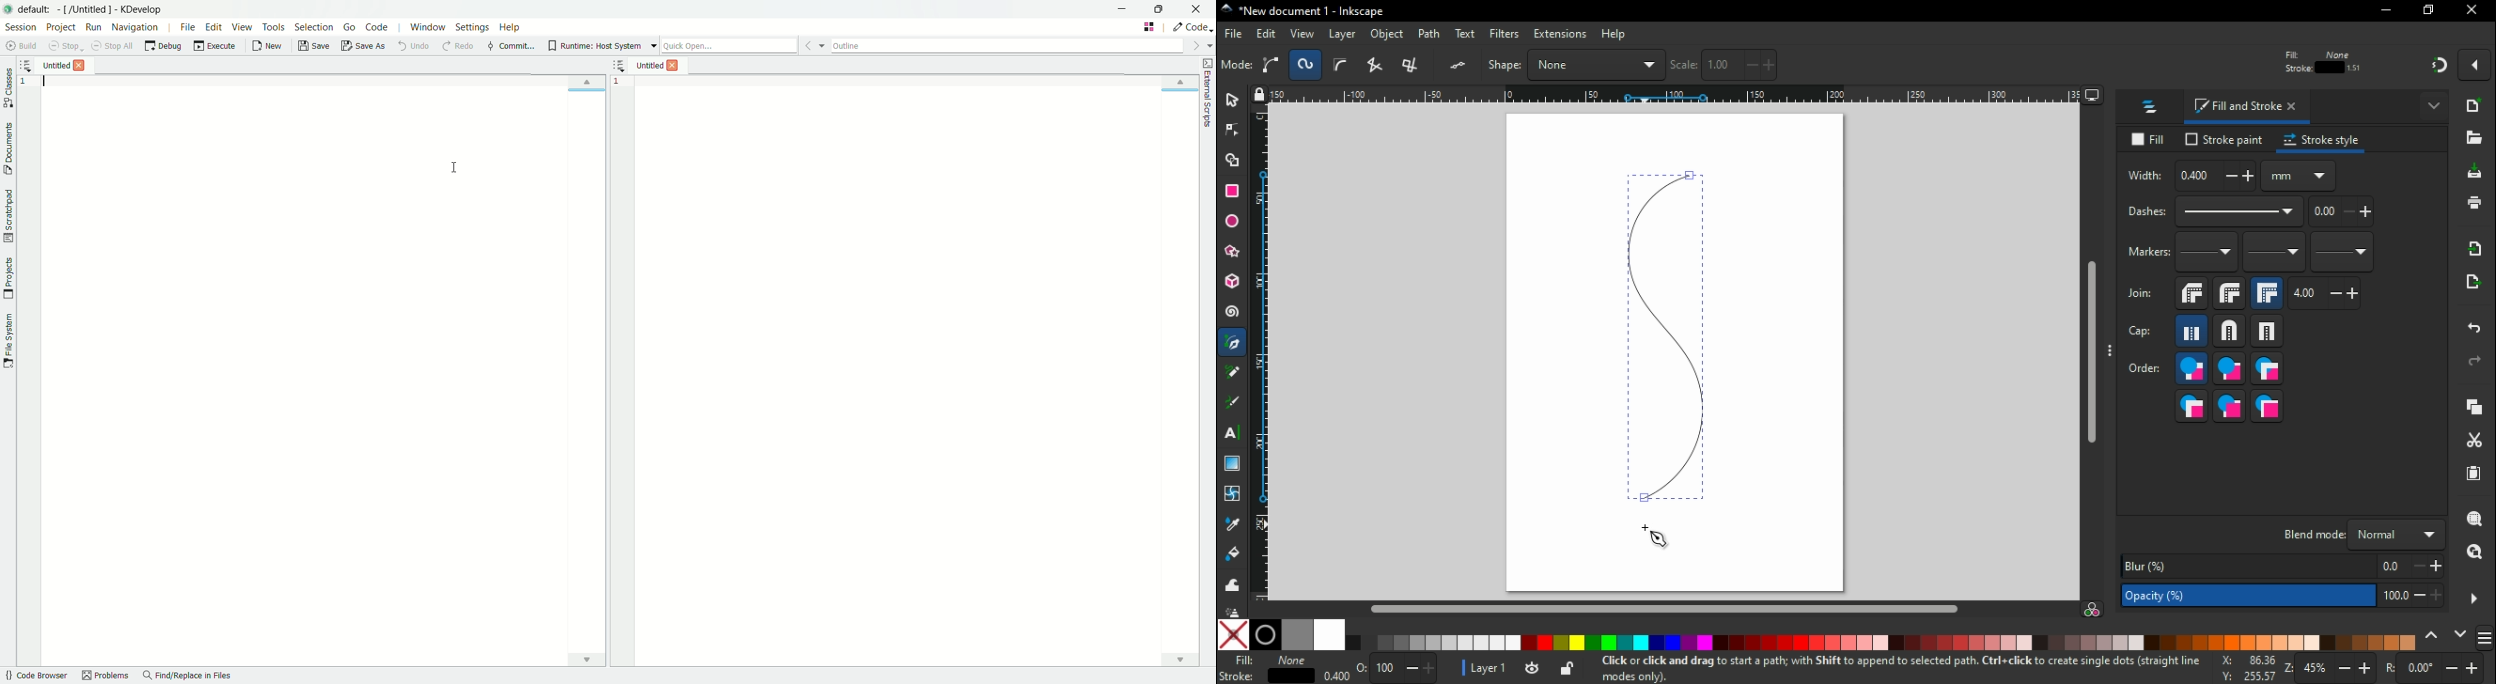  I want to click on ellipse / arc tool, so click(1232, 220).